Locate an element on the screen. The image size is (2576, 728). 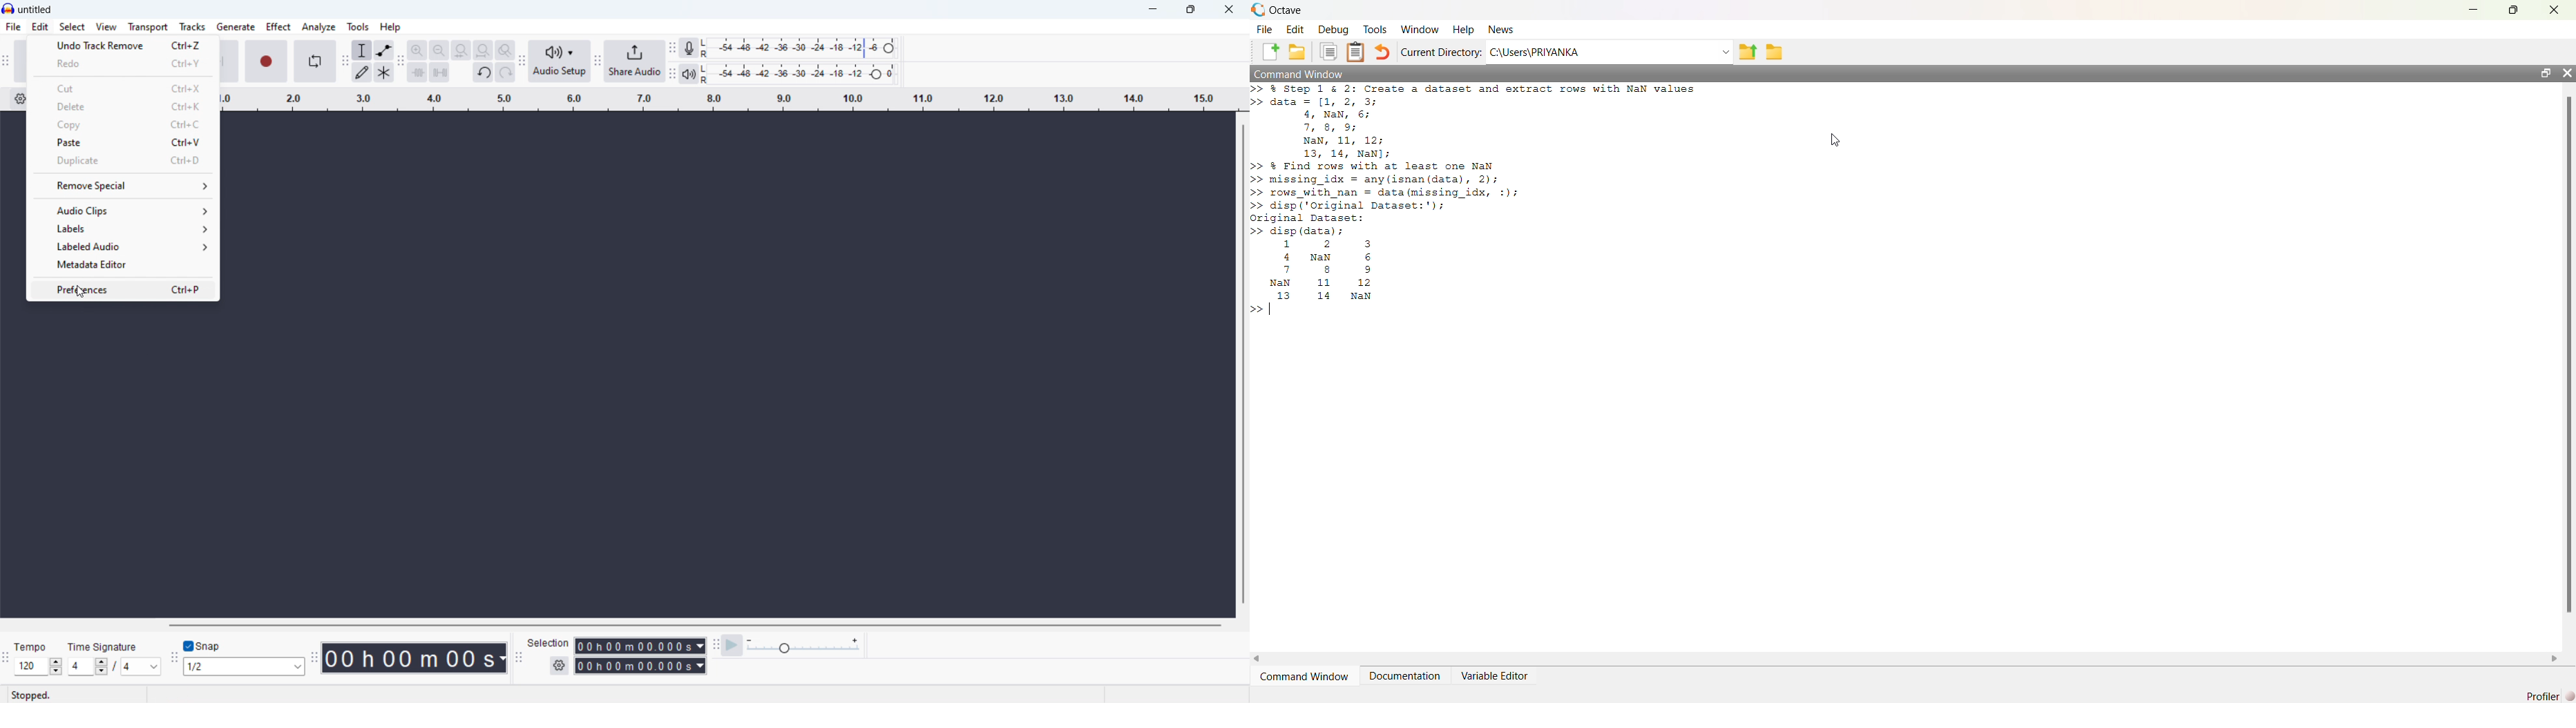
transport is located at coordinates (148, 27).